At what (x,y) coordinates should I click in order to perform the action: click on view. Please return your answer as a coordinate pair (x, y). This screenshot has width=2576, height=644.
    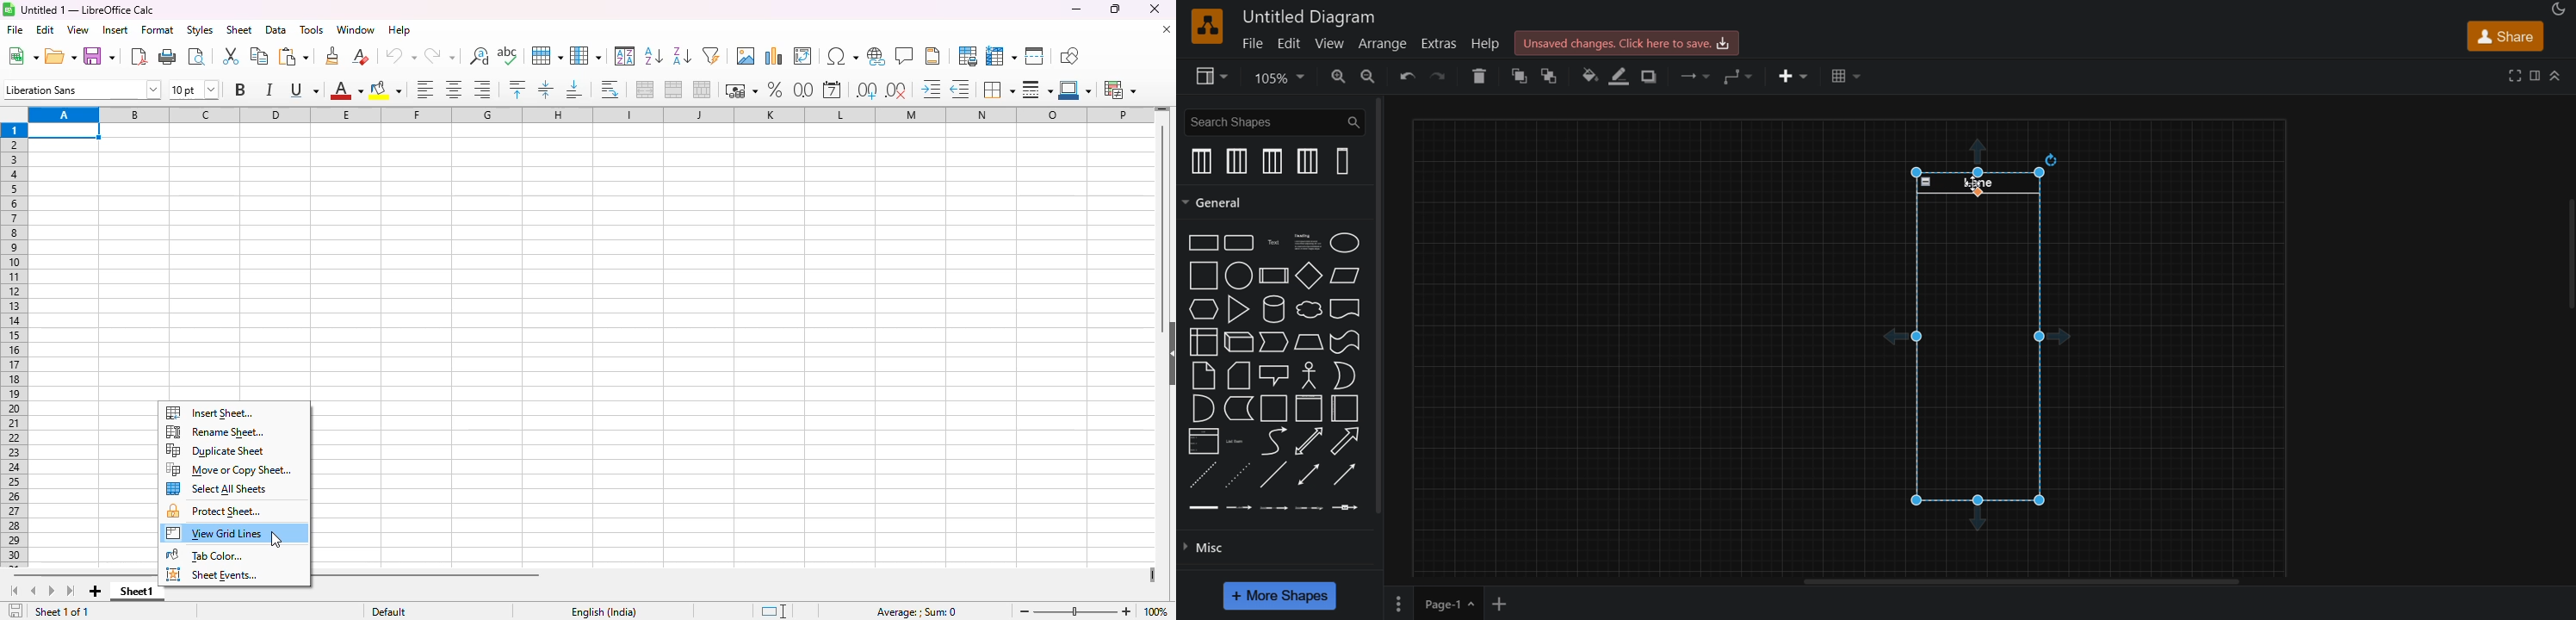
    Looking at the image, I should click on (1331, 44).